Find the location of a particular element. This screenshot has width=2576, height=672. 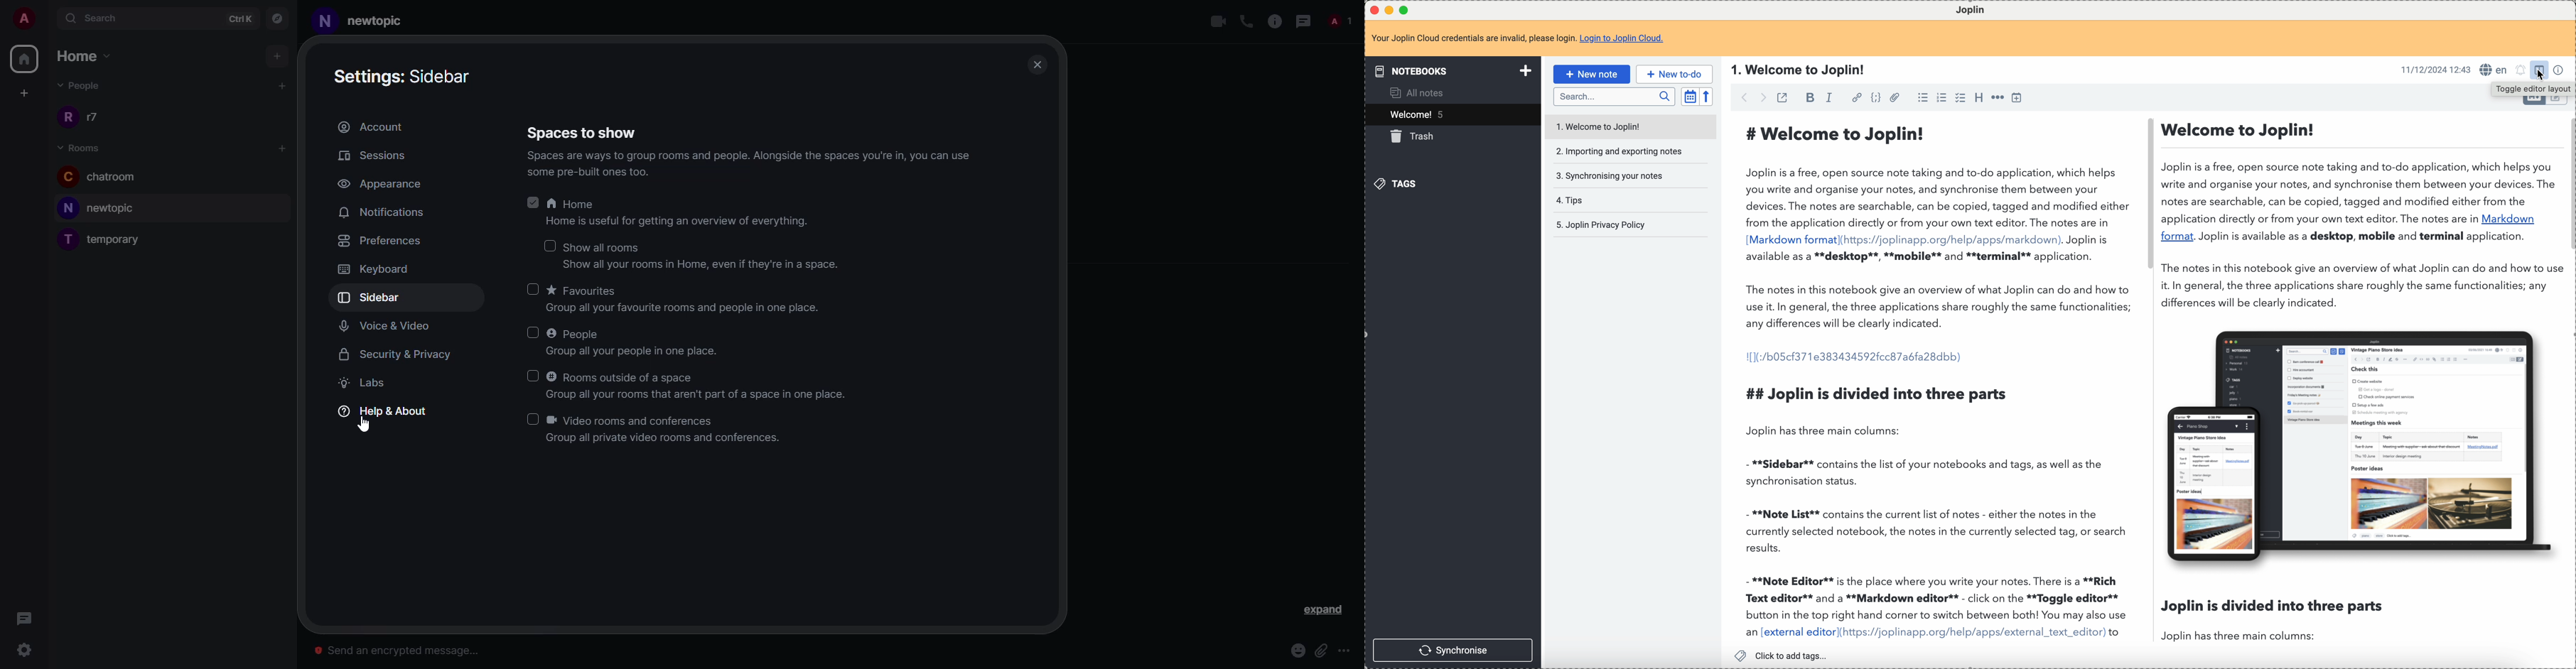

bulleted list is located at coordinates (1922, 97).